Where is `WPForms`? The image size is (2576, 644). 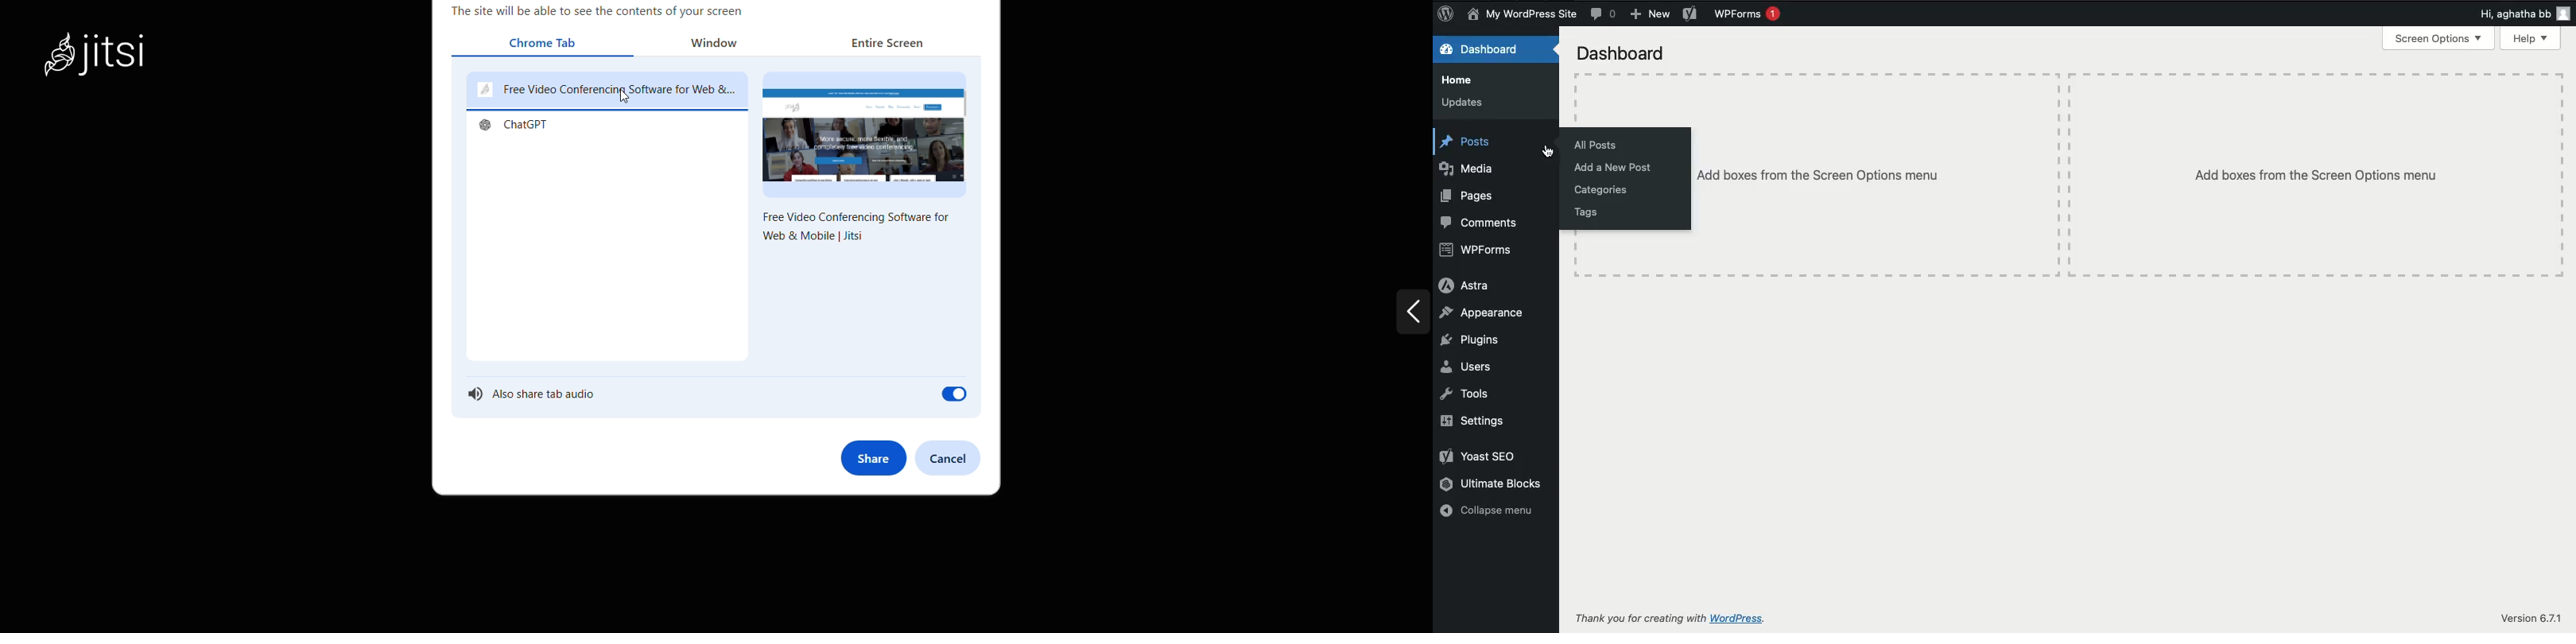 WPForms is located at coordinates (1479, 250).